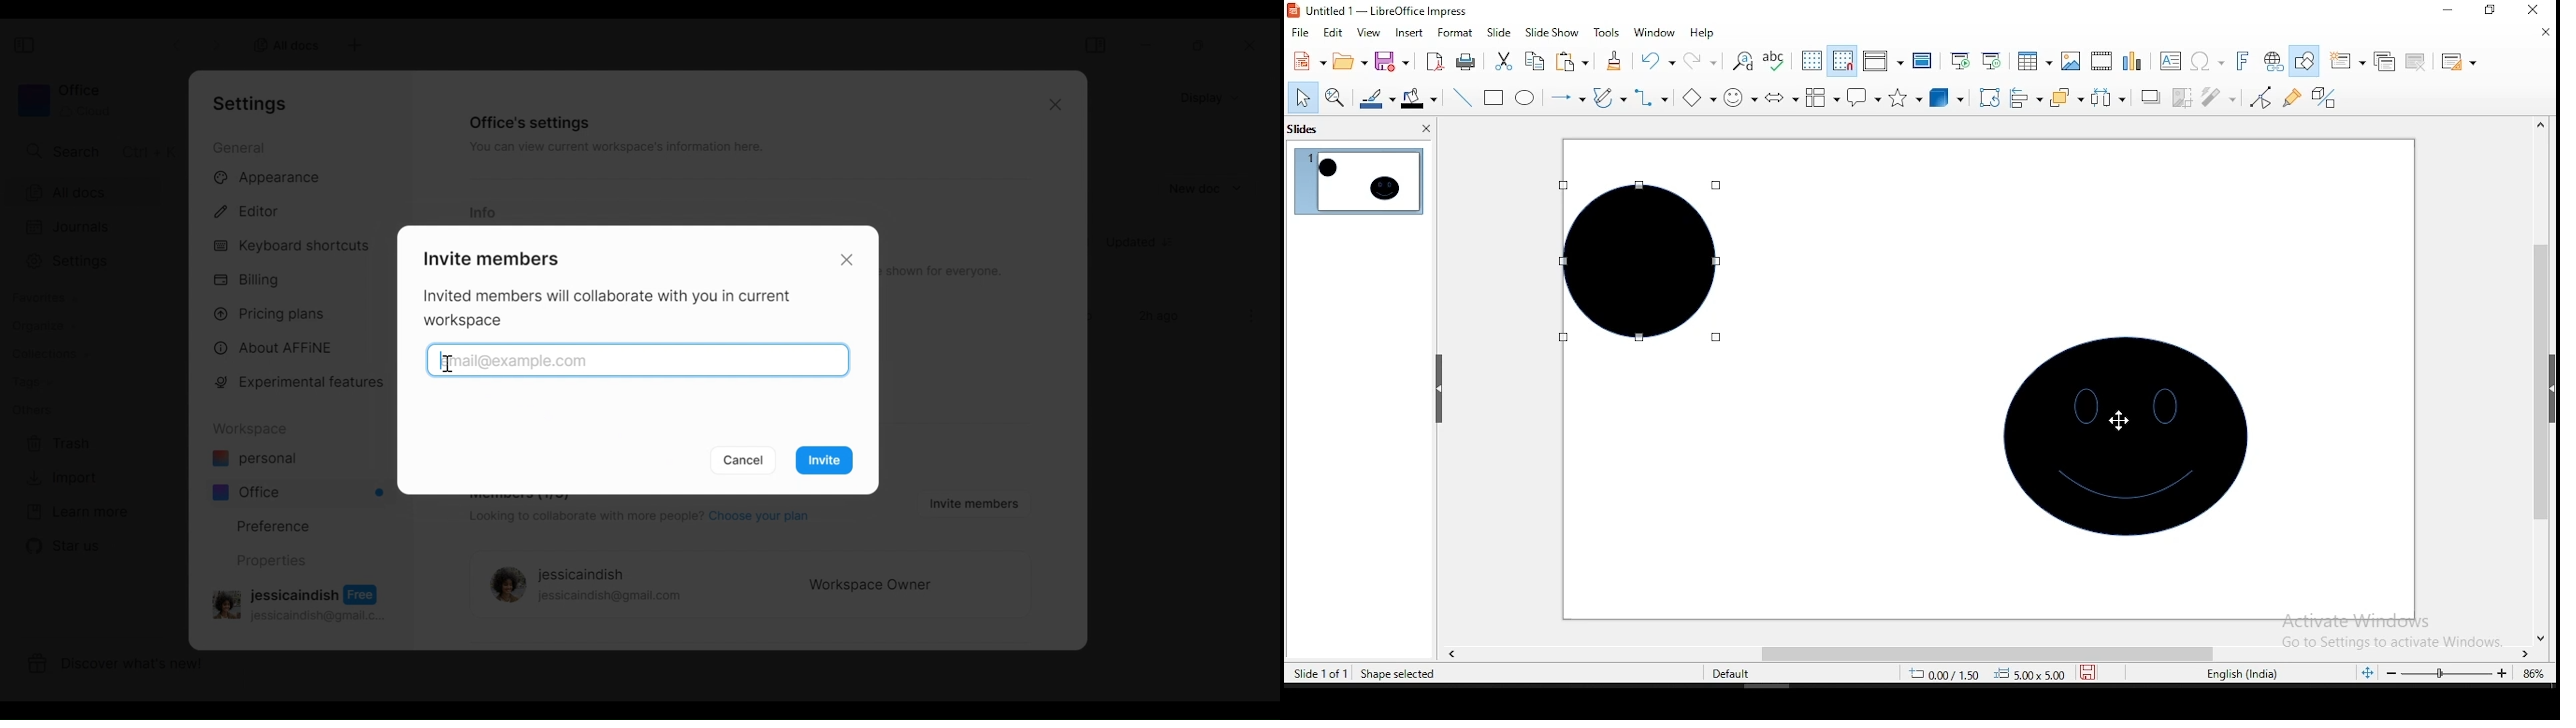 The height and width of the screenshot is (728, 2576). What do you see at coordinates (1779, 61) in the screenshot?
I see `spell check` at bounding box center [1779, 61].